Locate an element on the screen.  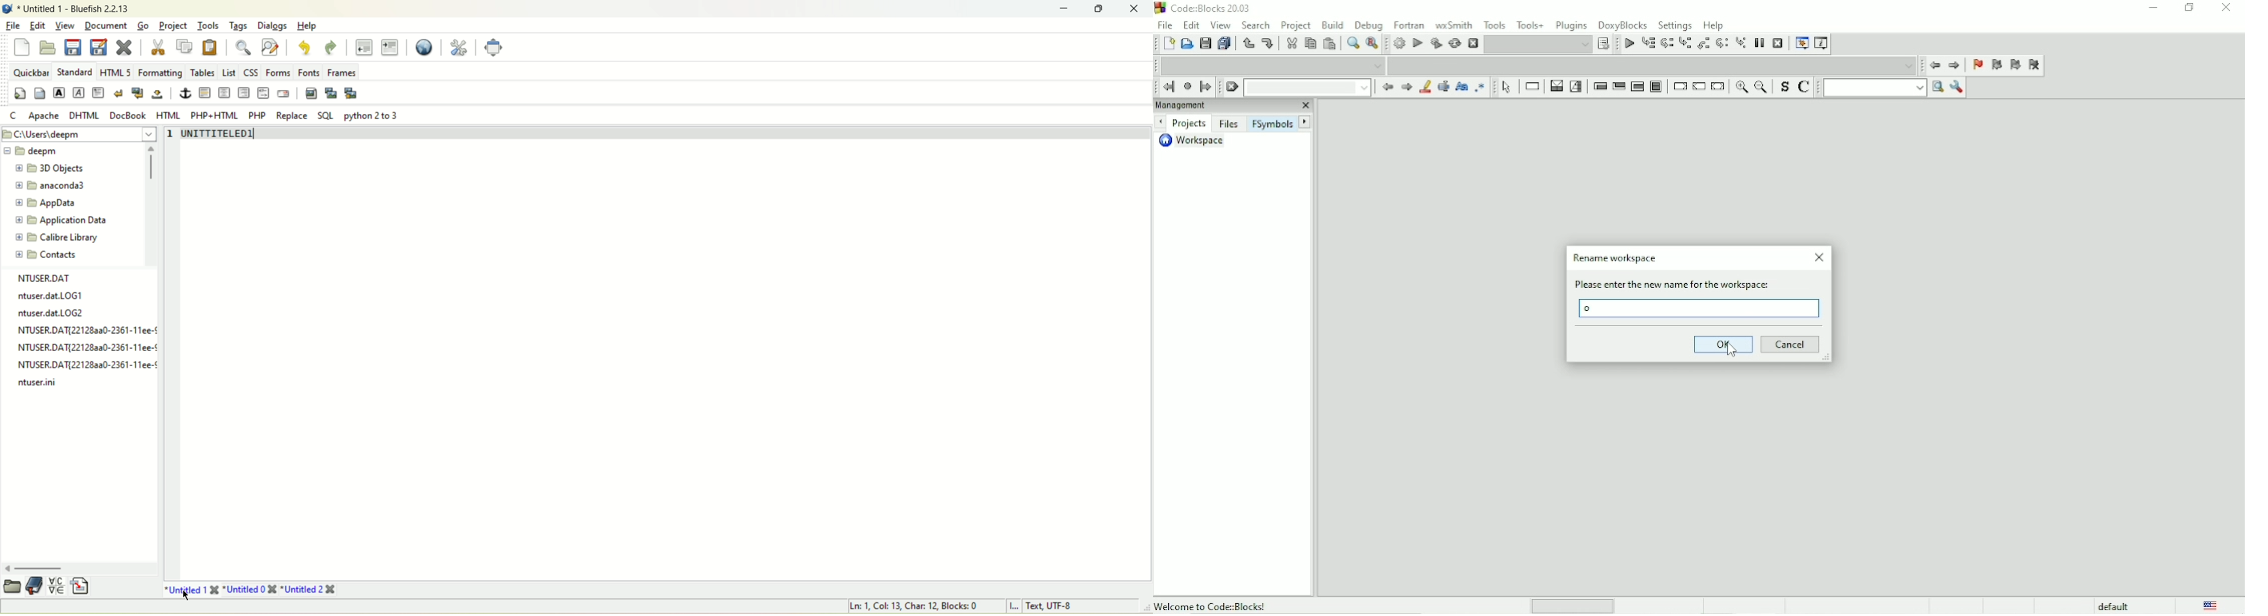
Jump back is located at coordinates (1933, 65).